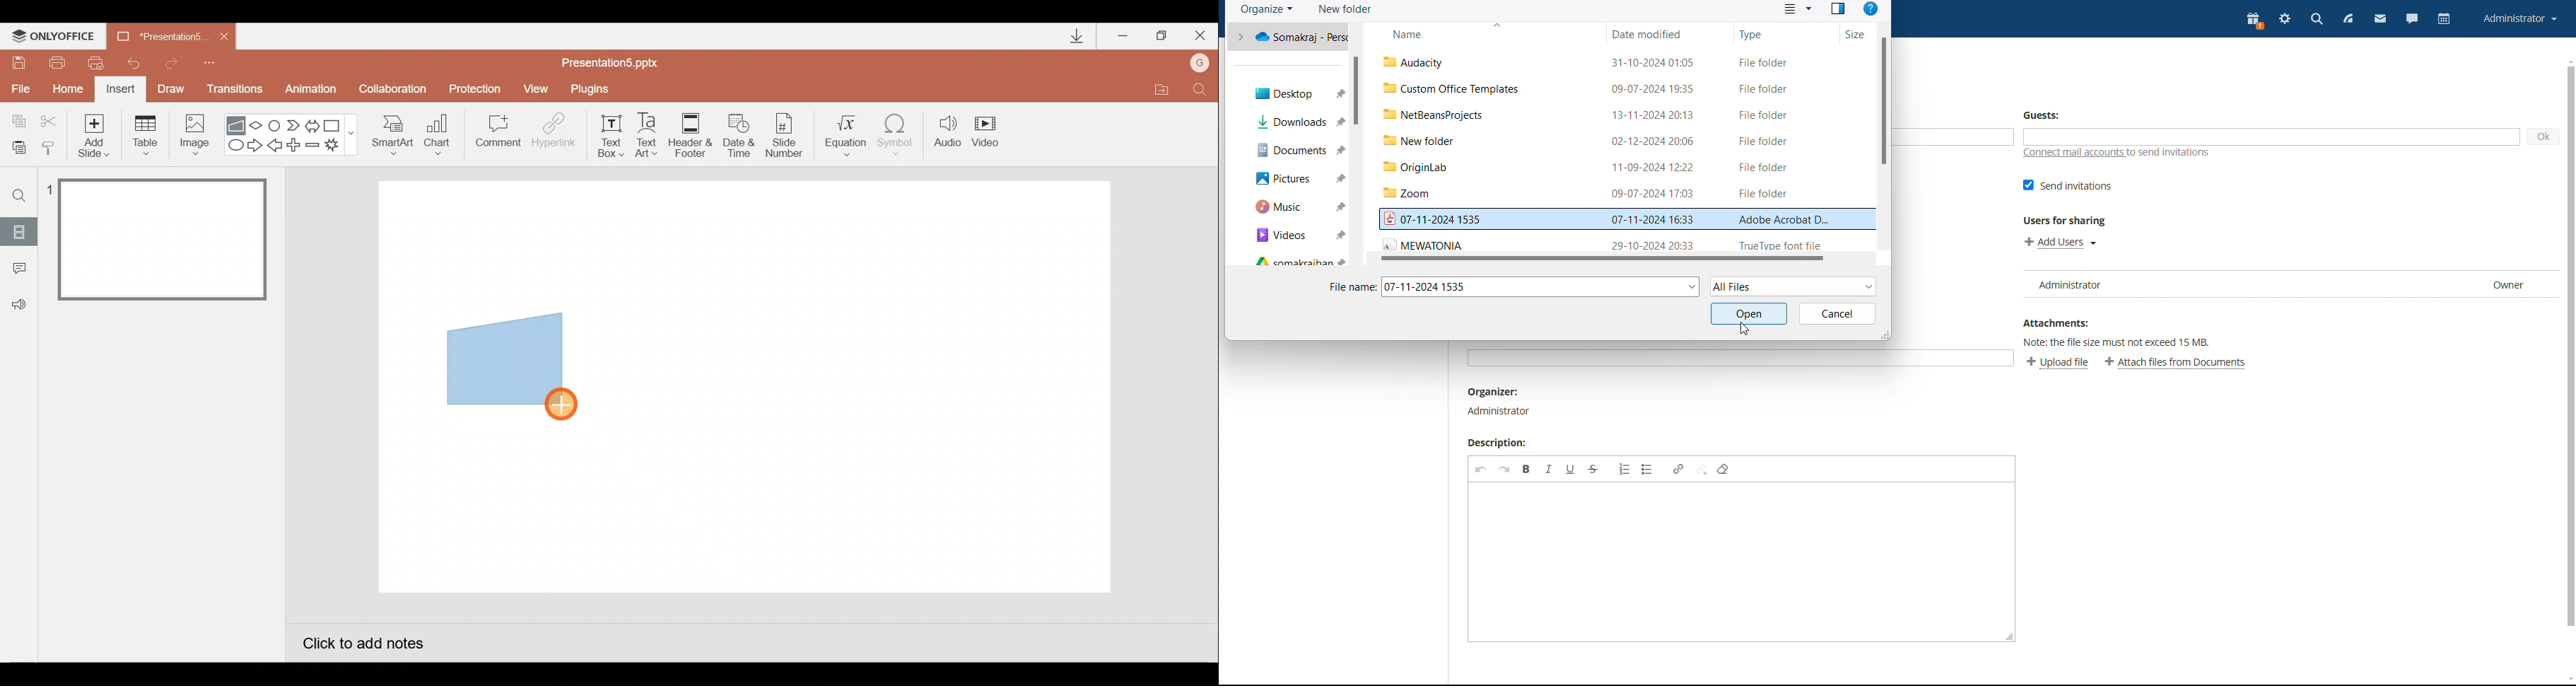 This screenshot has height=700, width=2576. Describe the element at coordinates (156, 34) in the screenshot. I see `Presentation5.` at that location.